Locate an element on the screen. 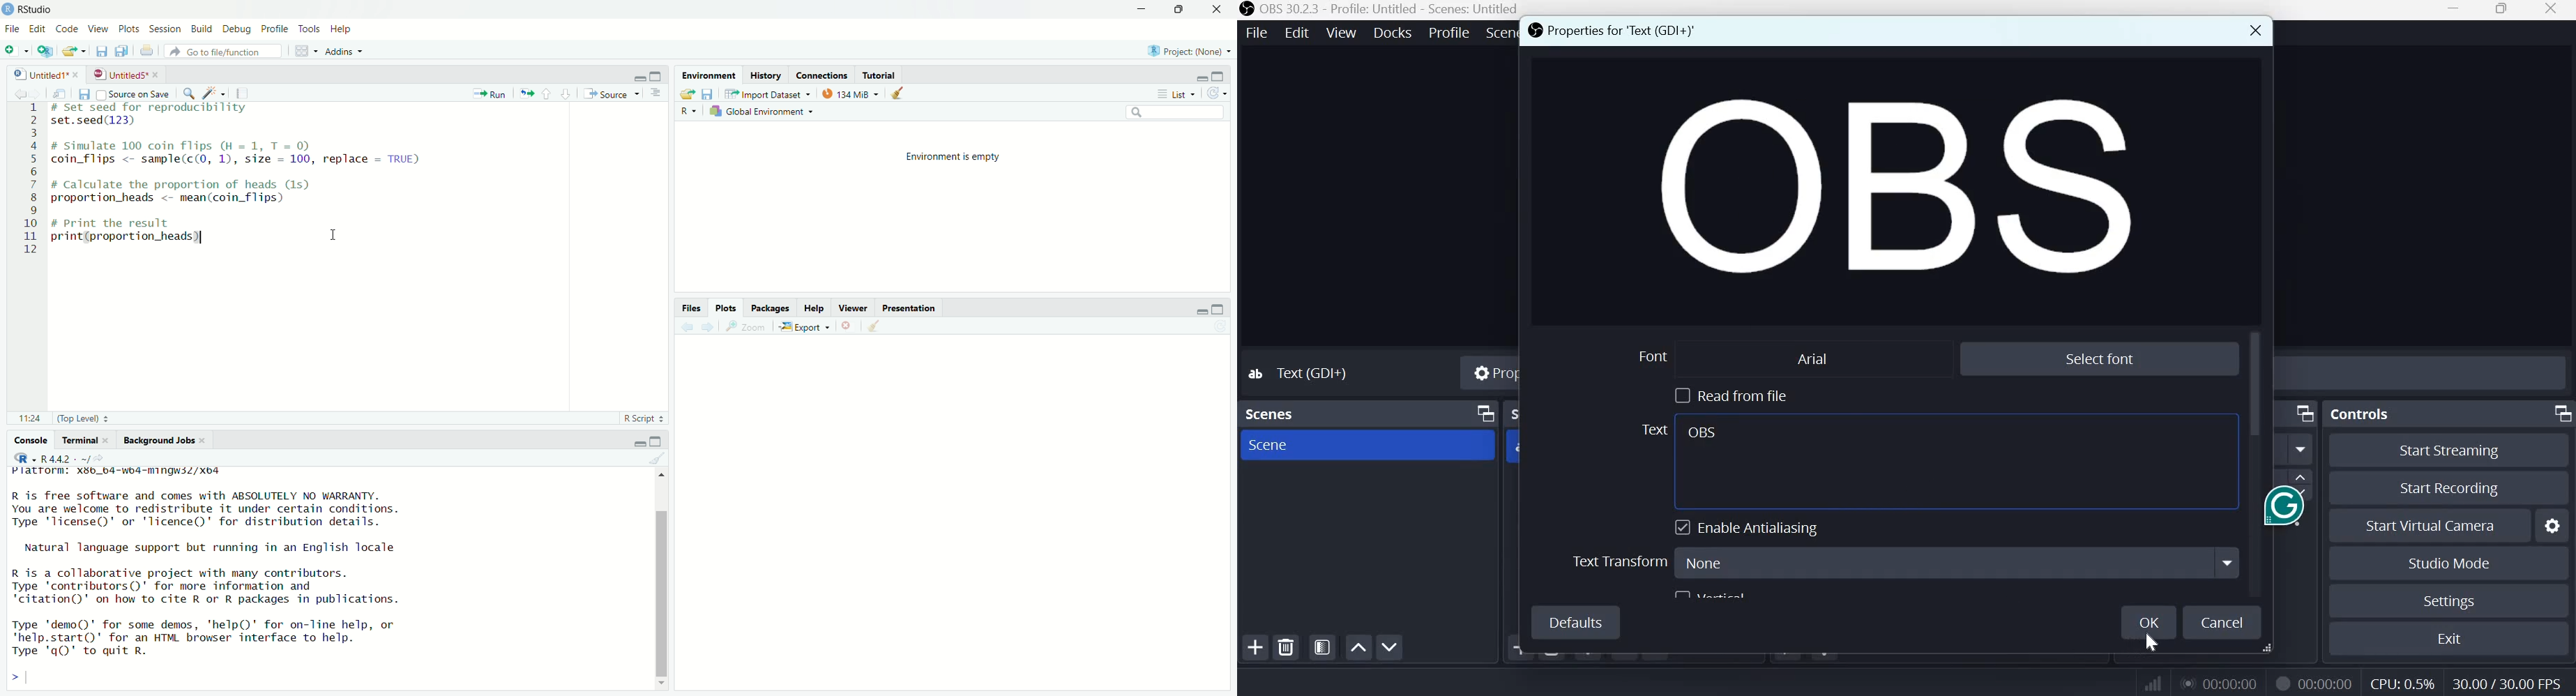 This screenshot has height=700, width=2576. environment is empty is located at coordinates (956, 160).